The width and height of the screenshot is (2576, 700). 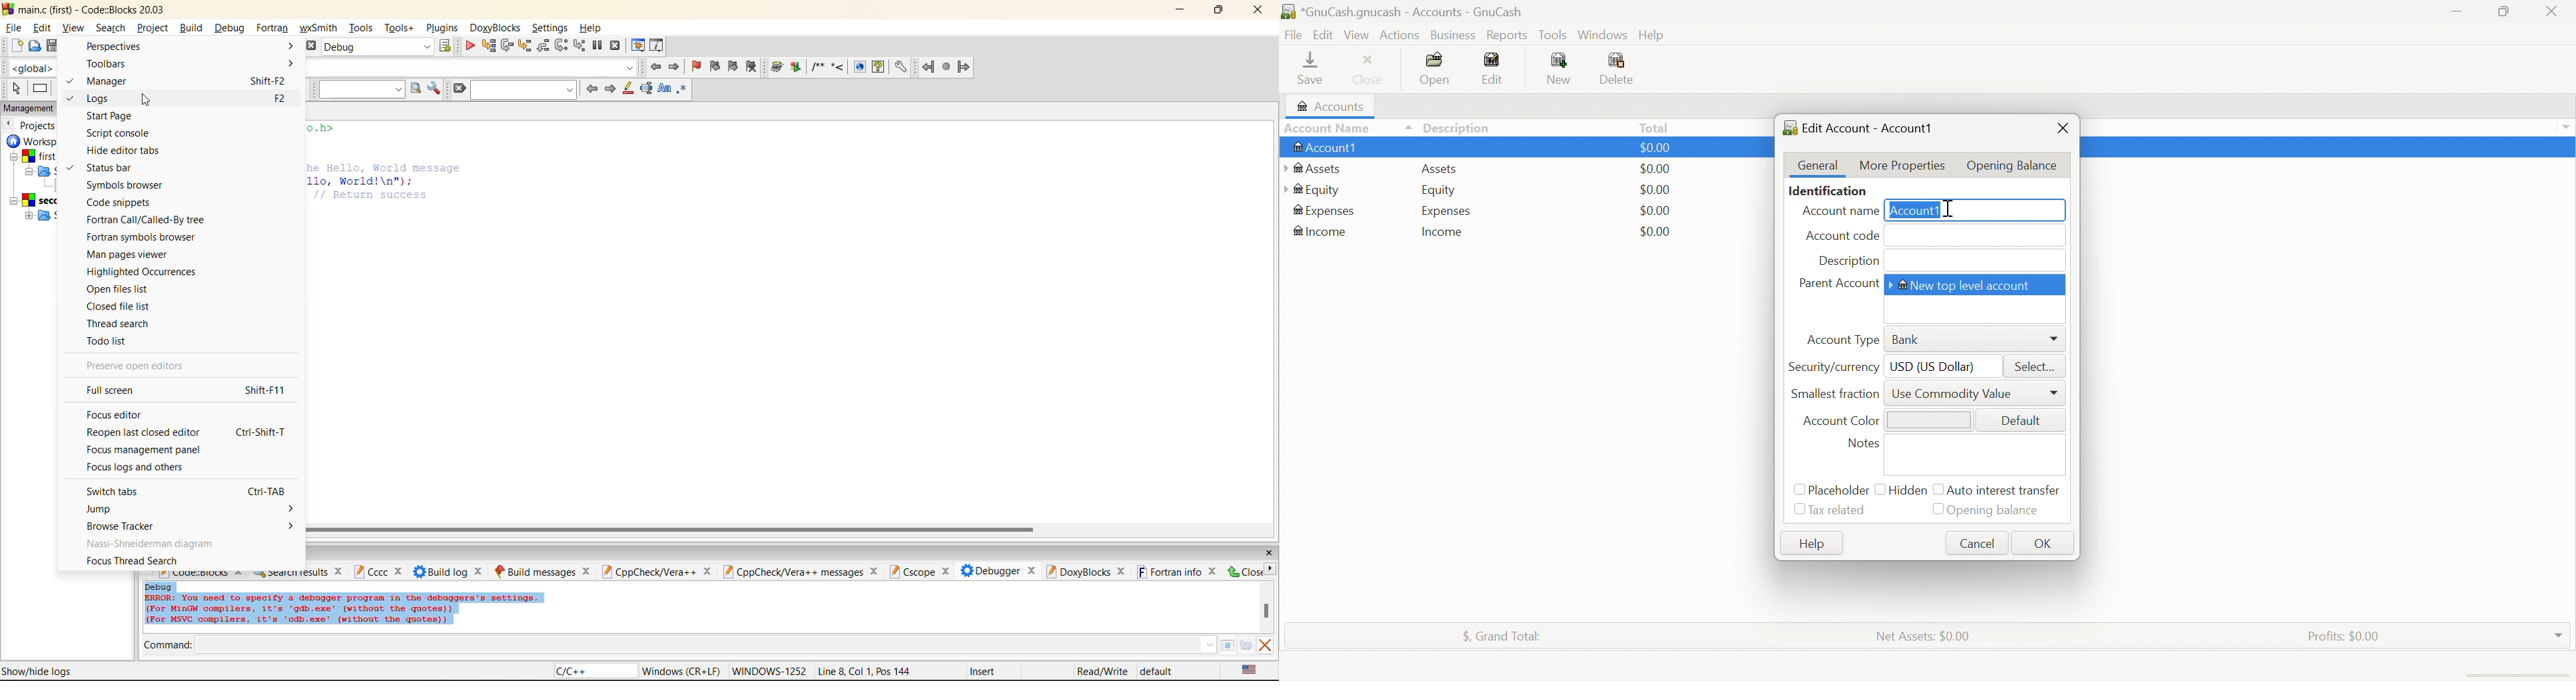 What do you see at coordinates (265, 434) in the screenshot?
I see `Ctrl+Shift+T` at bounding box center [265, 434].